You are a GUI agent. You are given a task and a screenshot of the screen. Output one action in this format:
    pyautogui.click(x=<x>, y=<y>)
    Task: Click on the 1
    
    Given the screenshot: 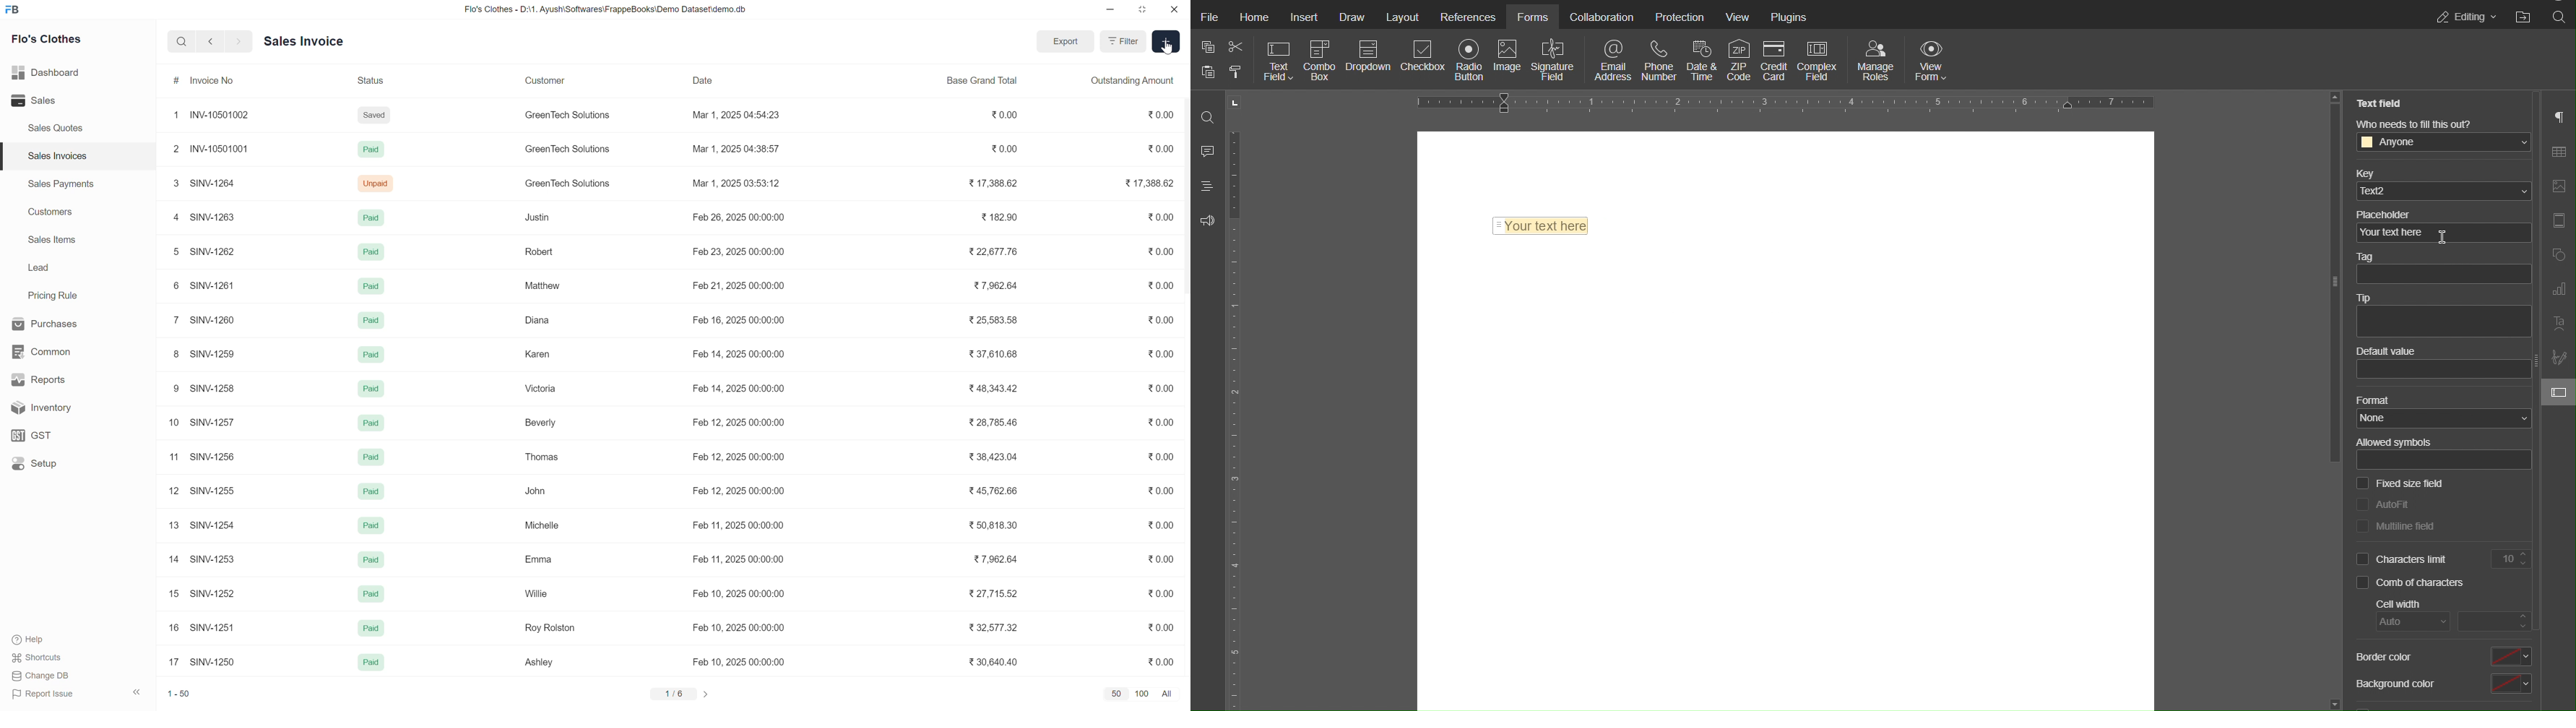 What is the action you would take?
    pyautogui.click(x=174, y=117)
    